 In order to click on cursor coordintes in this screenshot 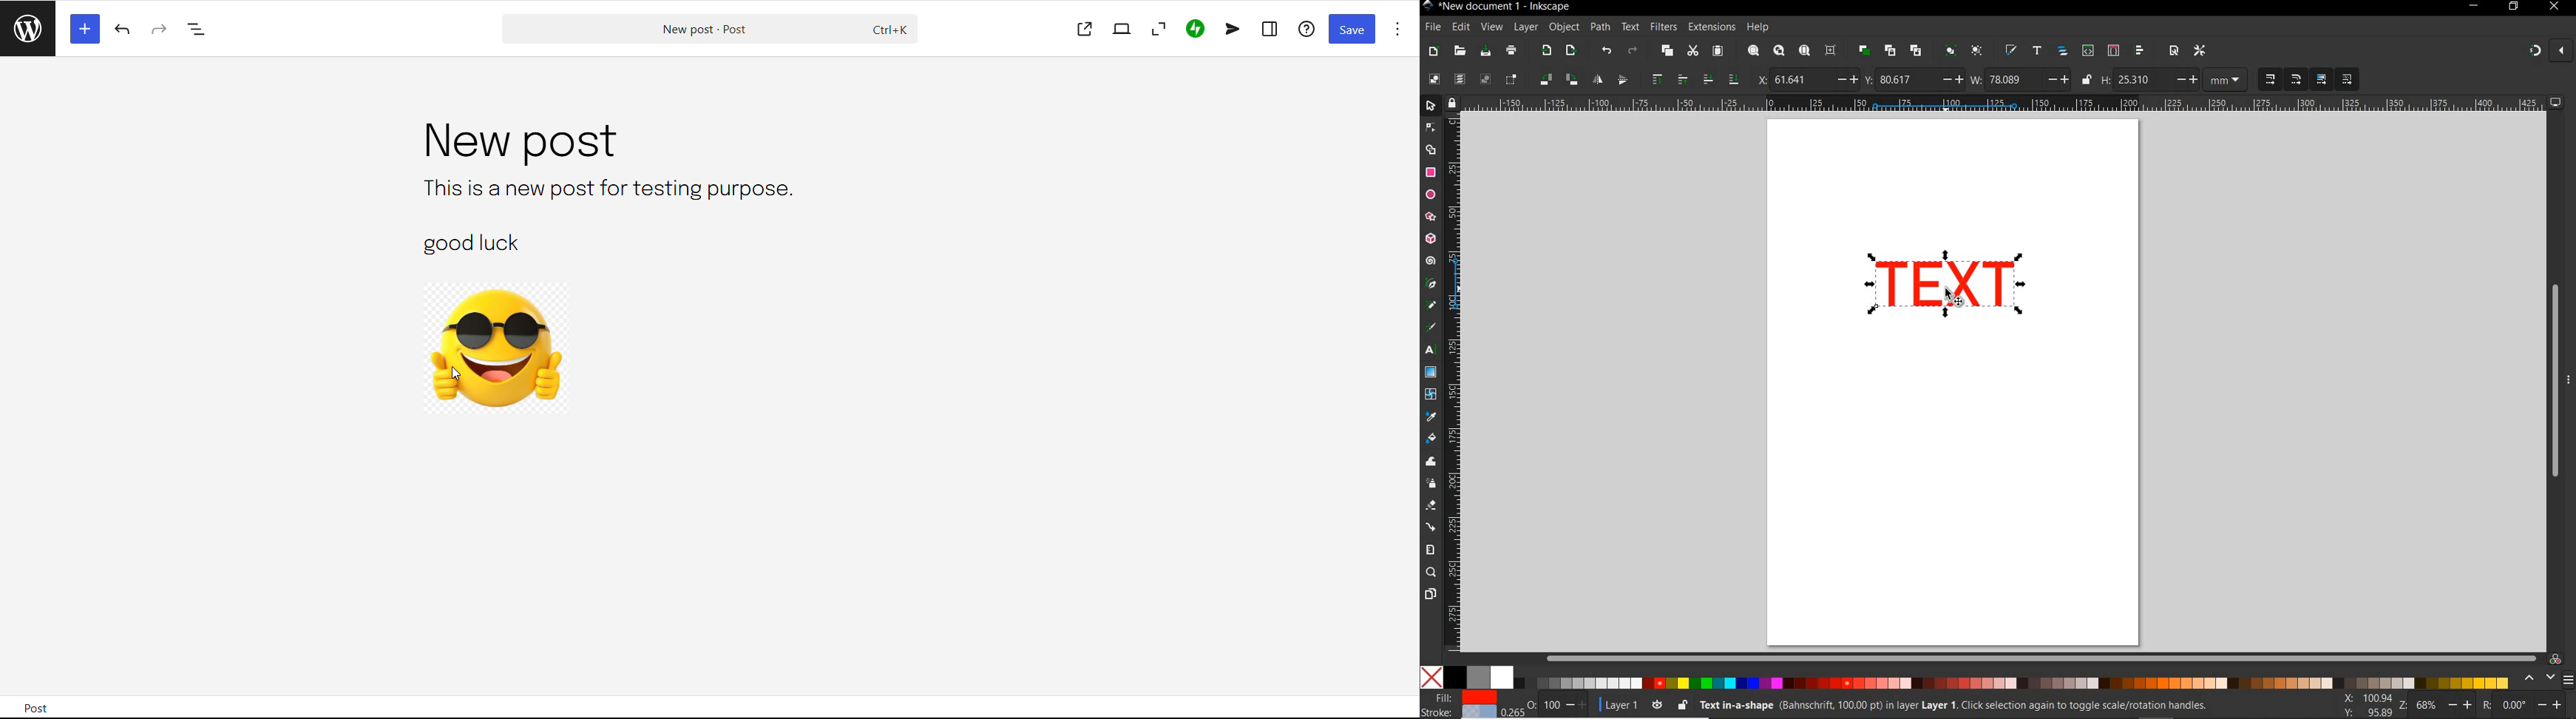, I will do `click(2365, 704)`.